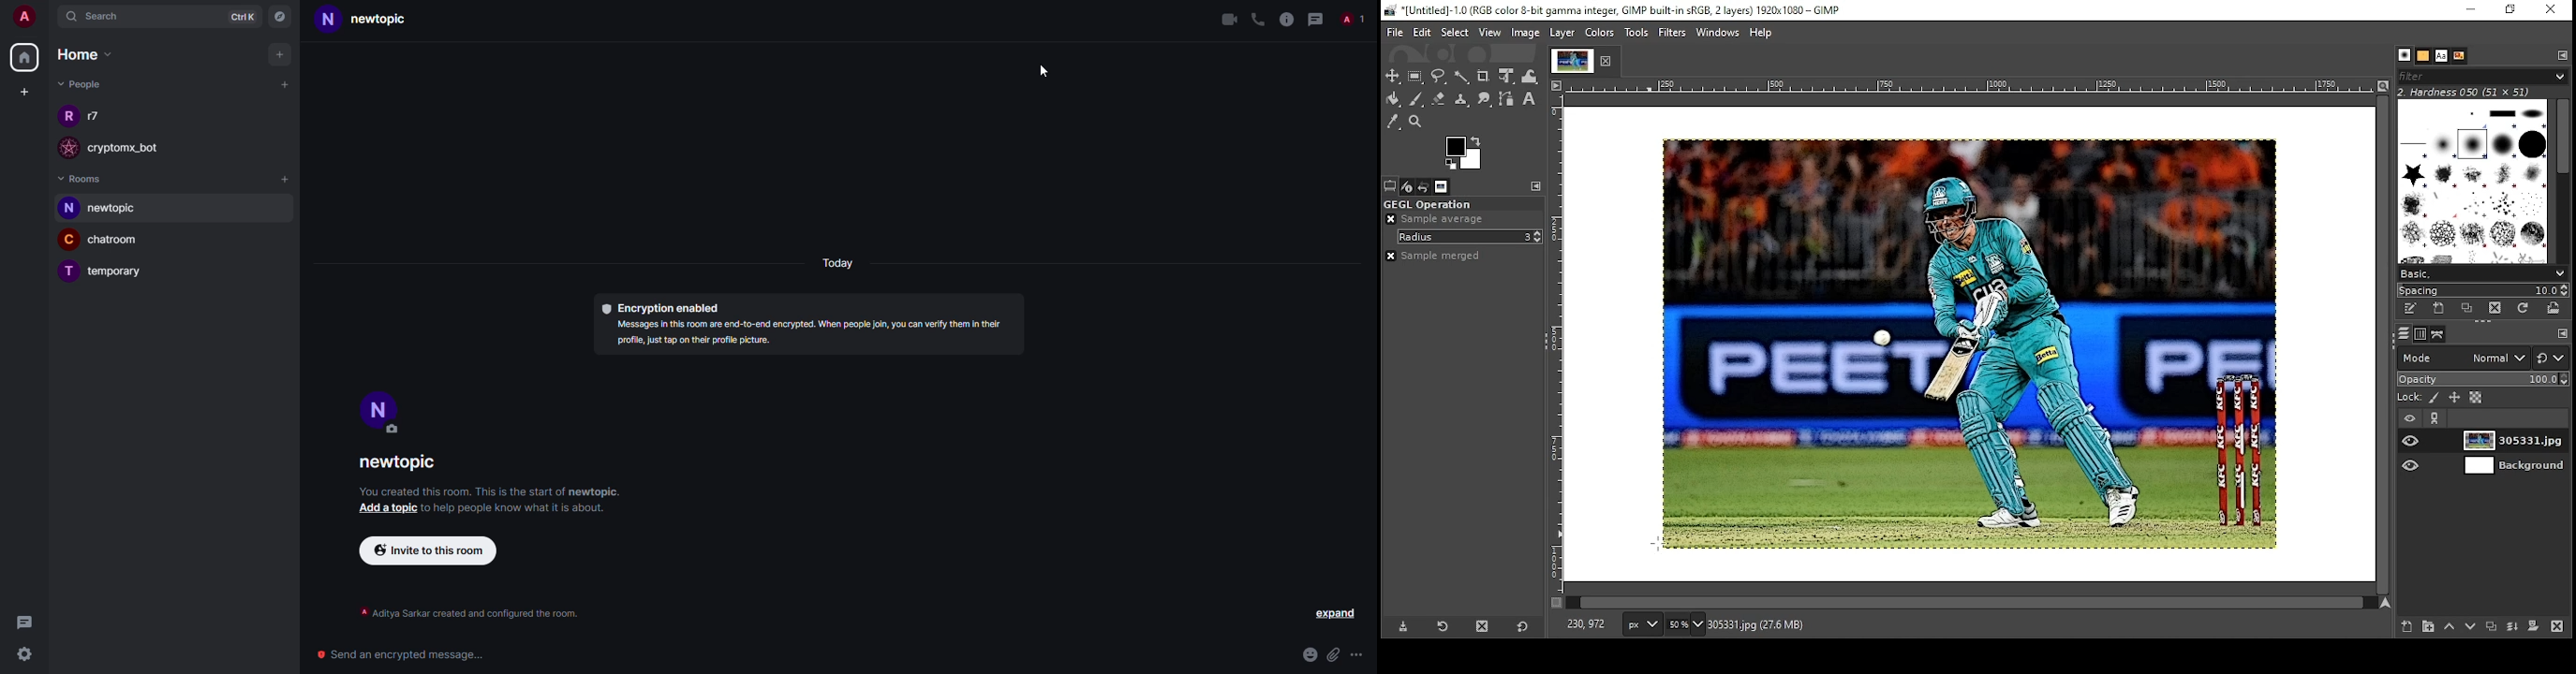  Describe the element at coordinates (394, 429) in the screenshot. I see `edit` at that location.